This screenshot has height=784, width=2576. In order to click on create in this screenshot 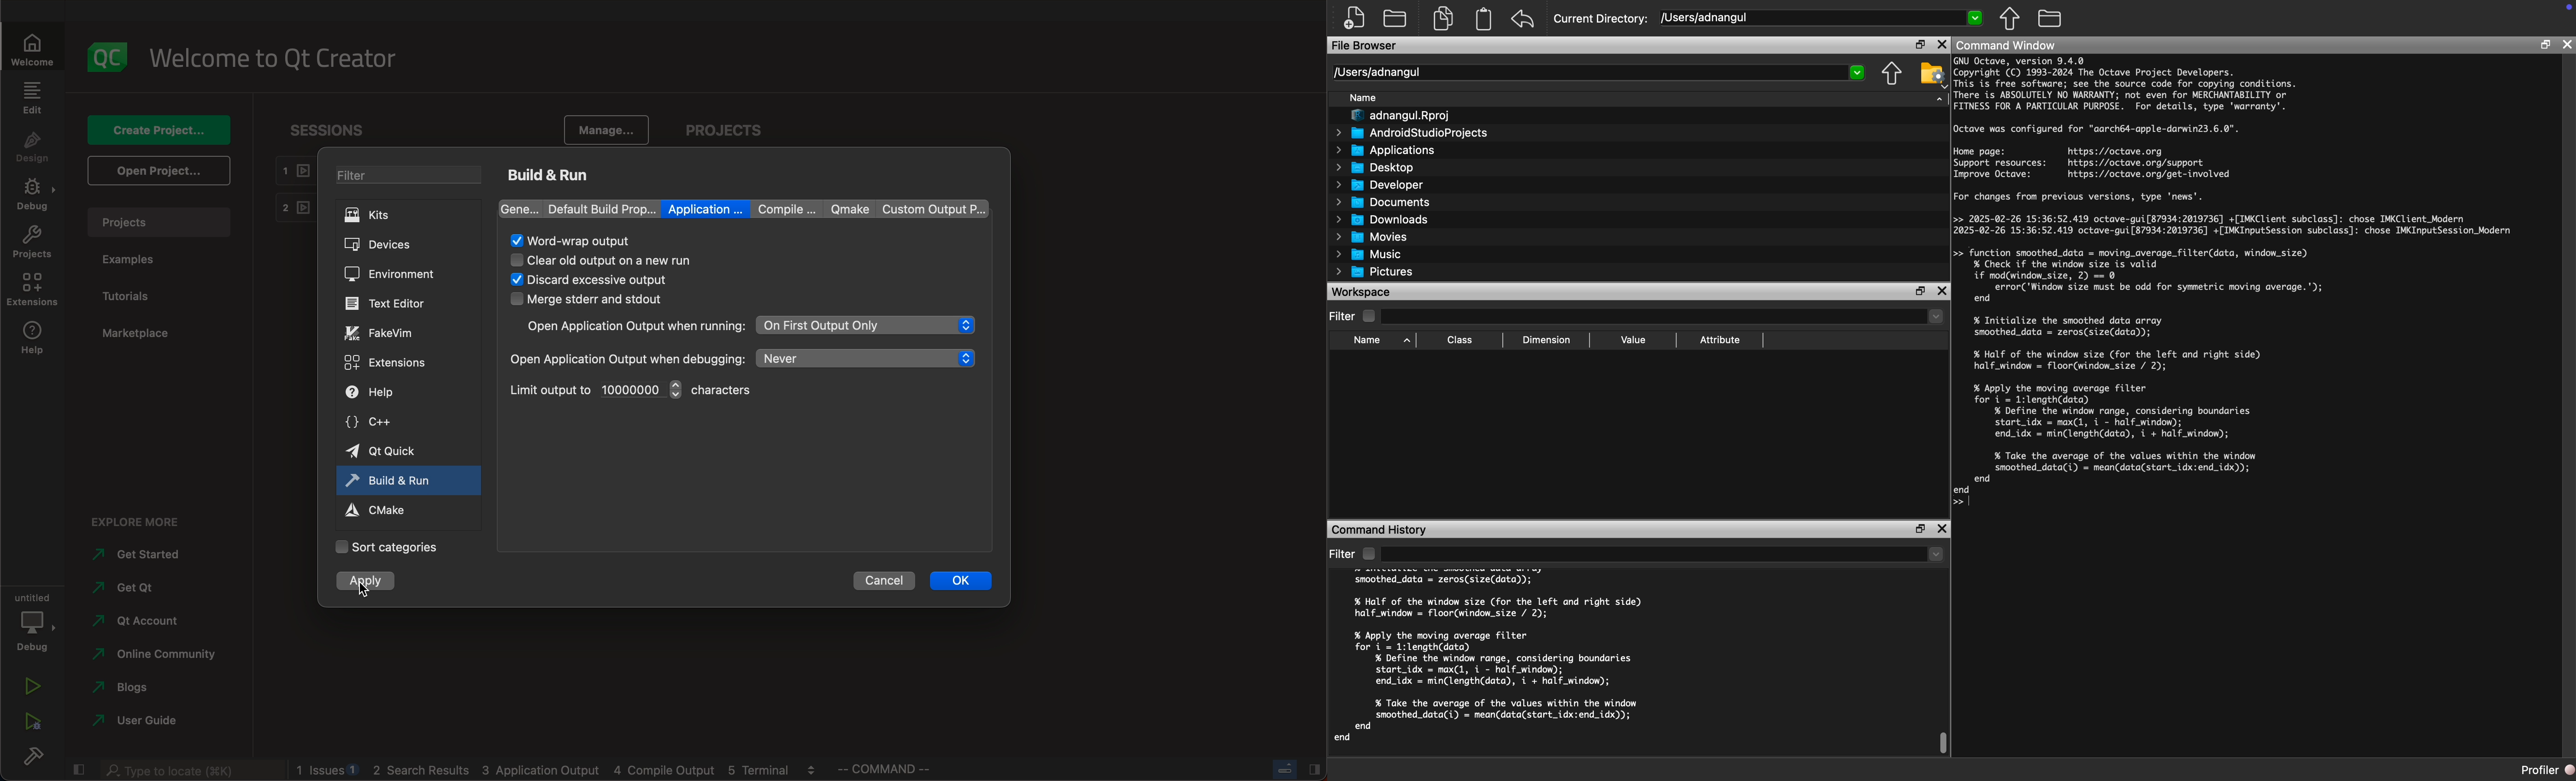, I will do `click(154, 130)`.